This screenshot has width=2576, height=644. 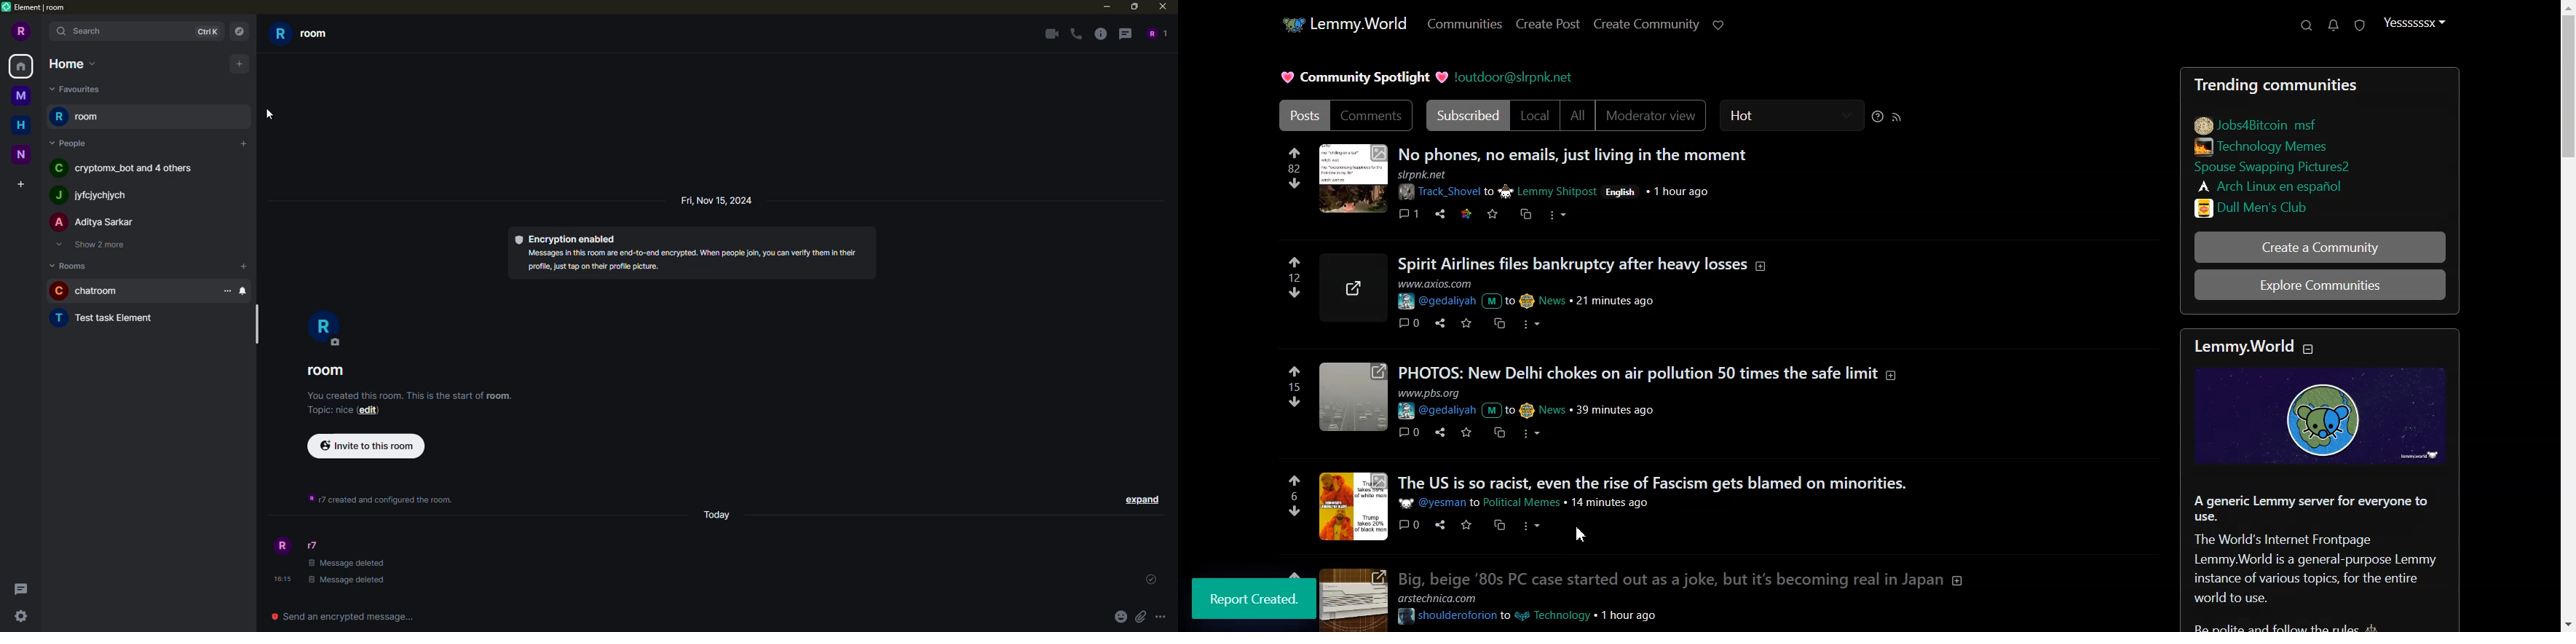 What do you see at coordinates (312, 545) in the screenshot?
I see `r7` at bounding box center [312, 545].